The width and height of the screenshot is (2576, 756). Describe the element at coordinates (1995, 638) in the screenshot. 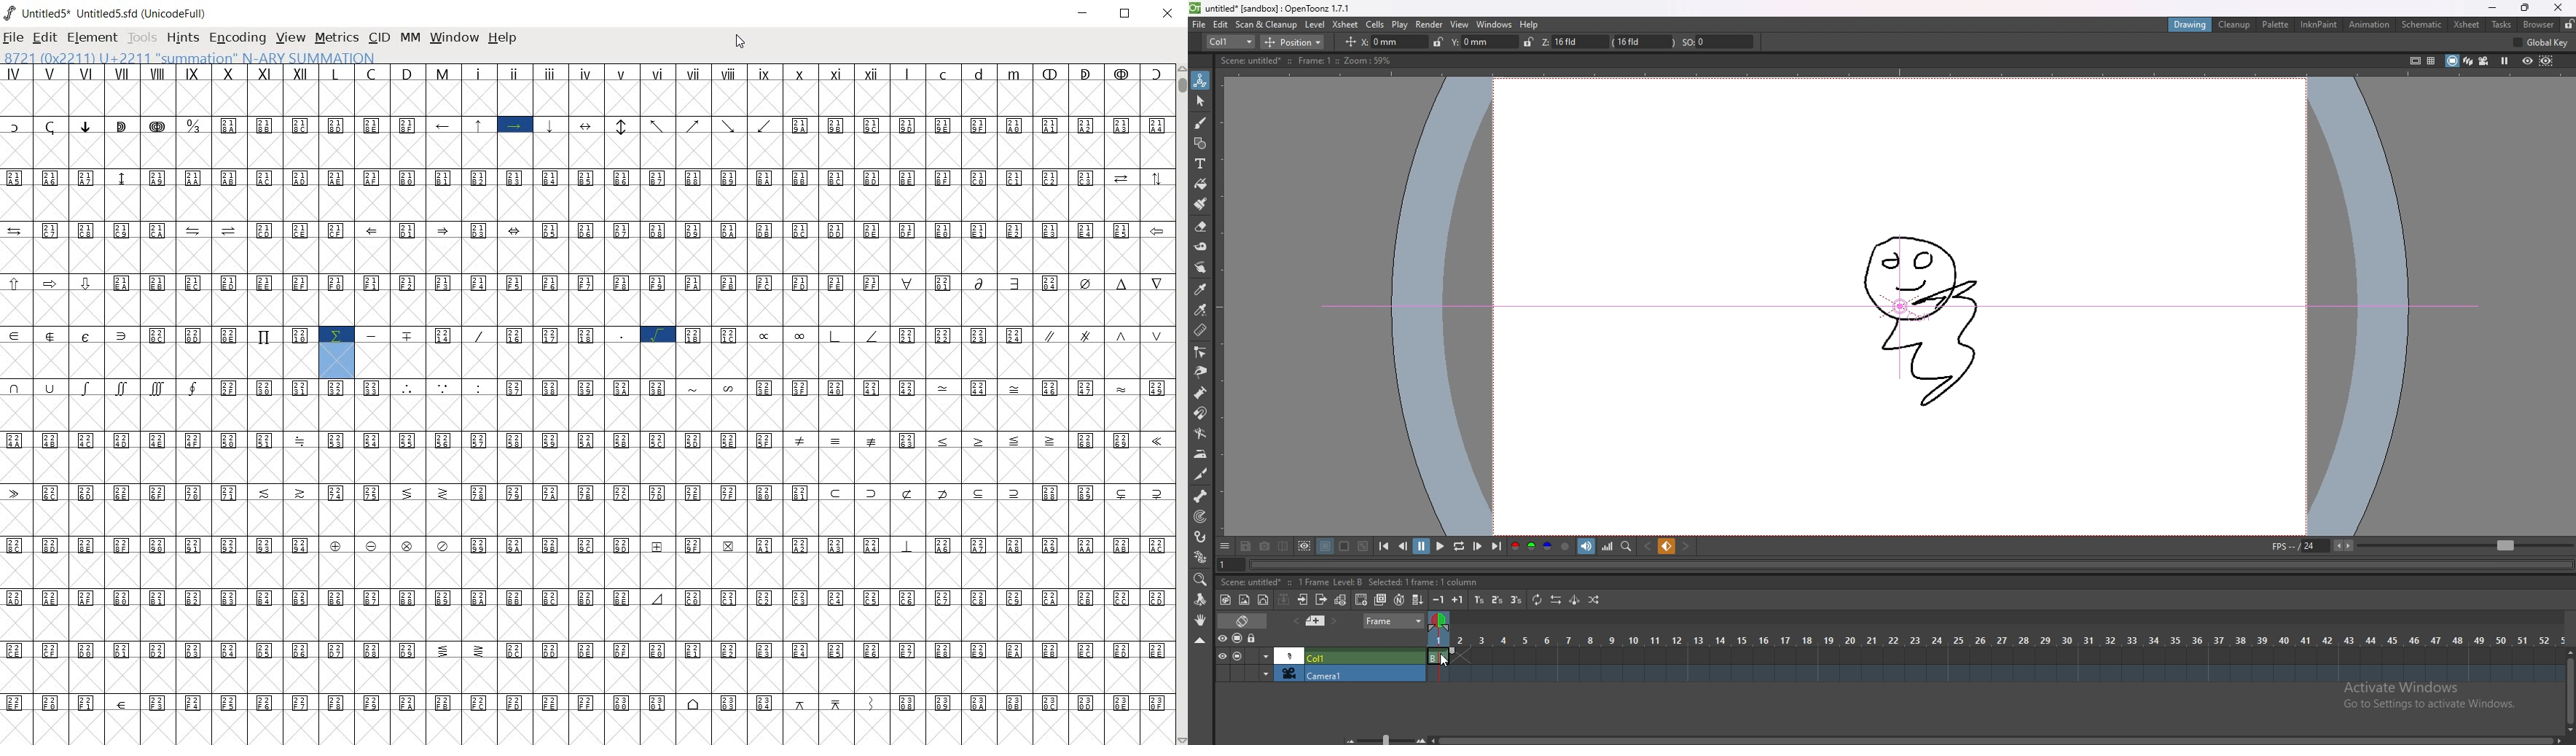

I see `time` at that location.